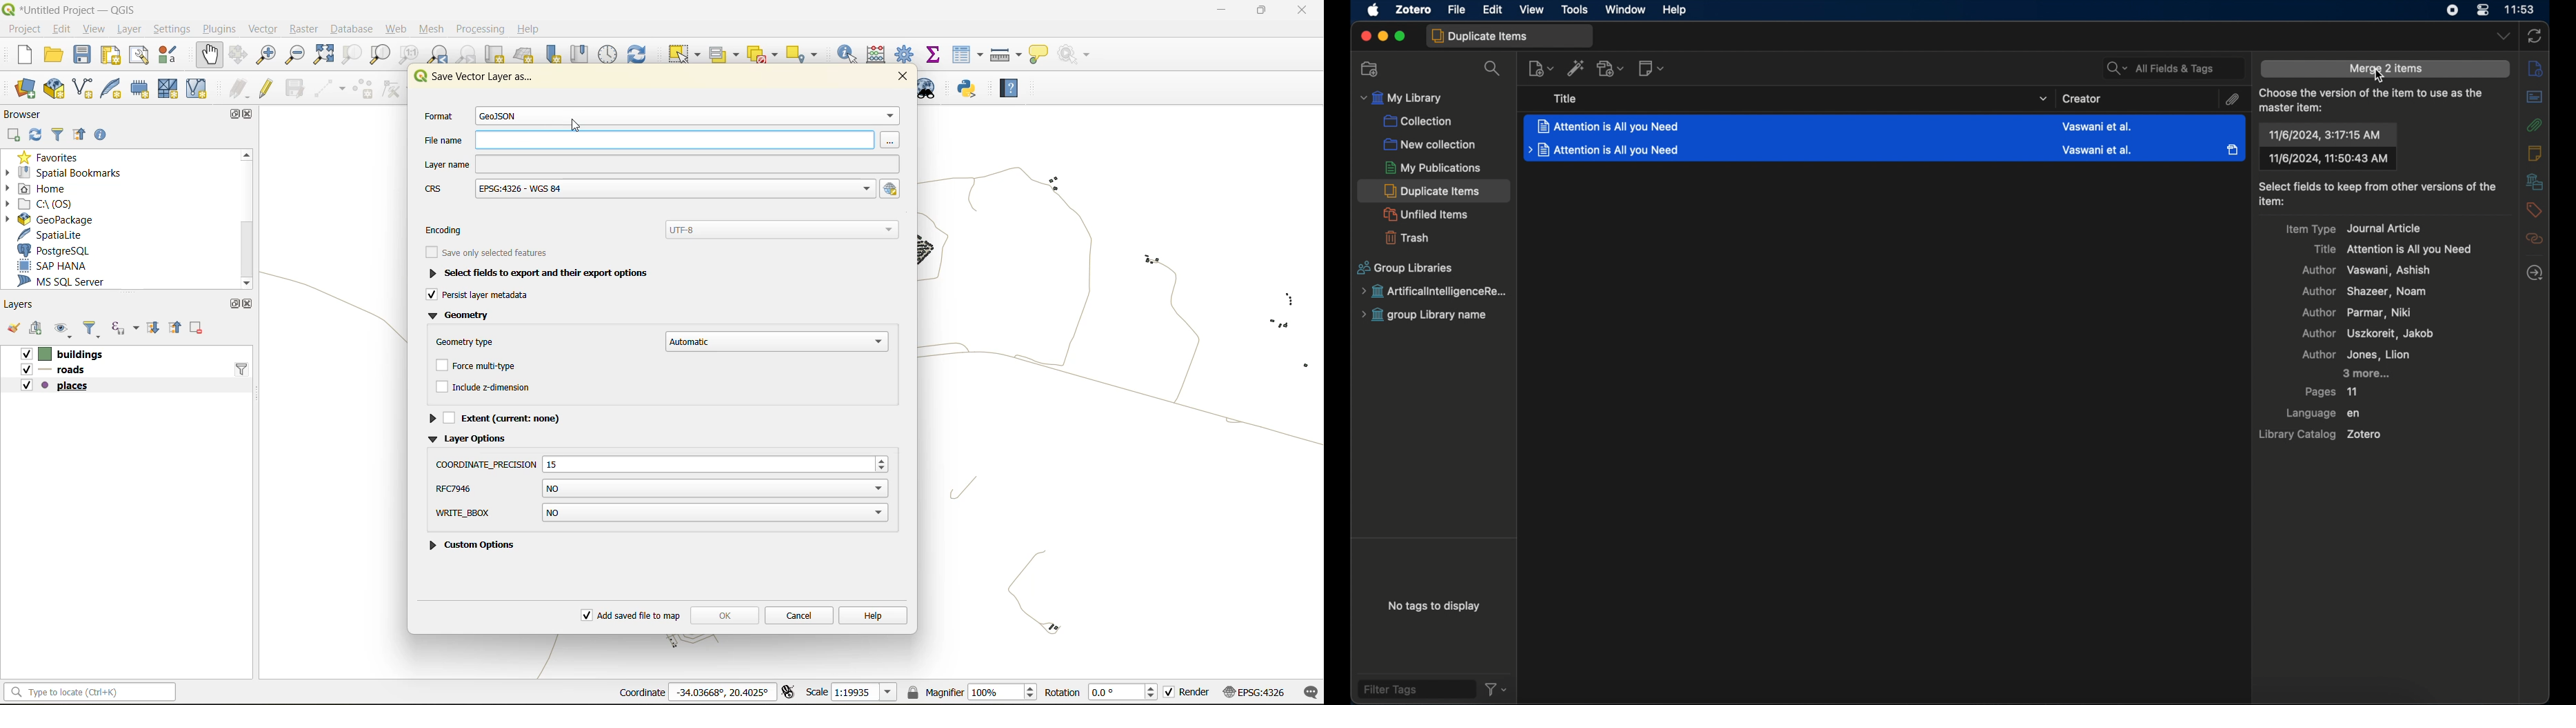 The width and height of the screenshot is (2576, 728). What do you see at coordinates (2535, 153) in the screenshot?
I see `notes` at bounding box center [2535, 153].